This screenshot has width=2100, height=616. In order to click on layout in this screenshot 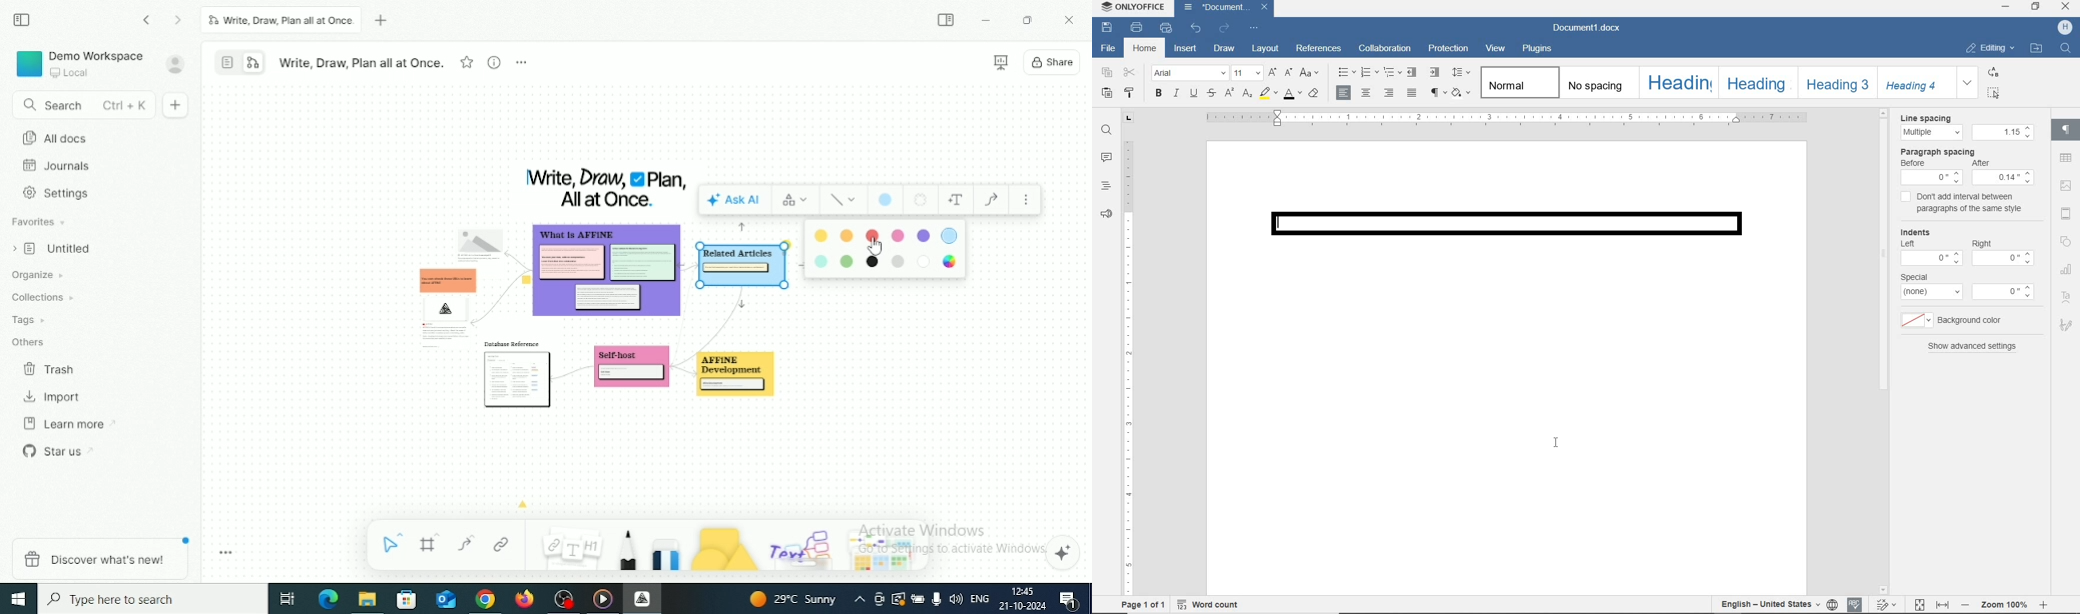, I will do `click(1264, 49)`.